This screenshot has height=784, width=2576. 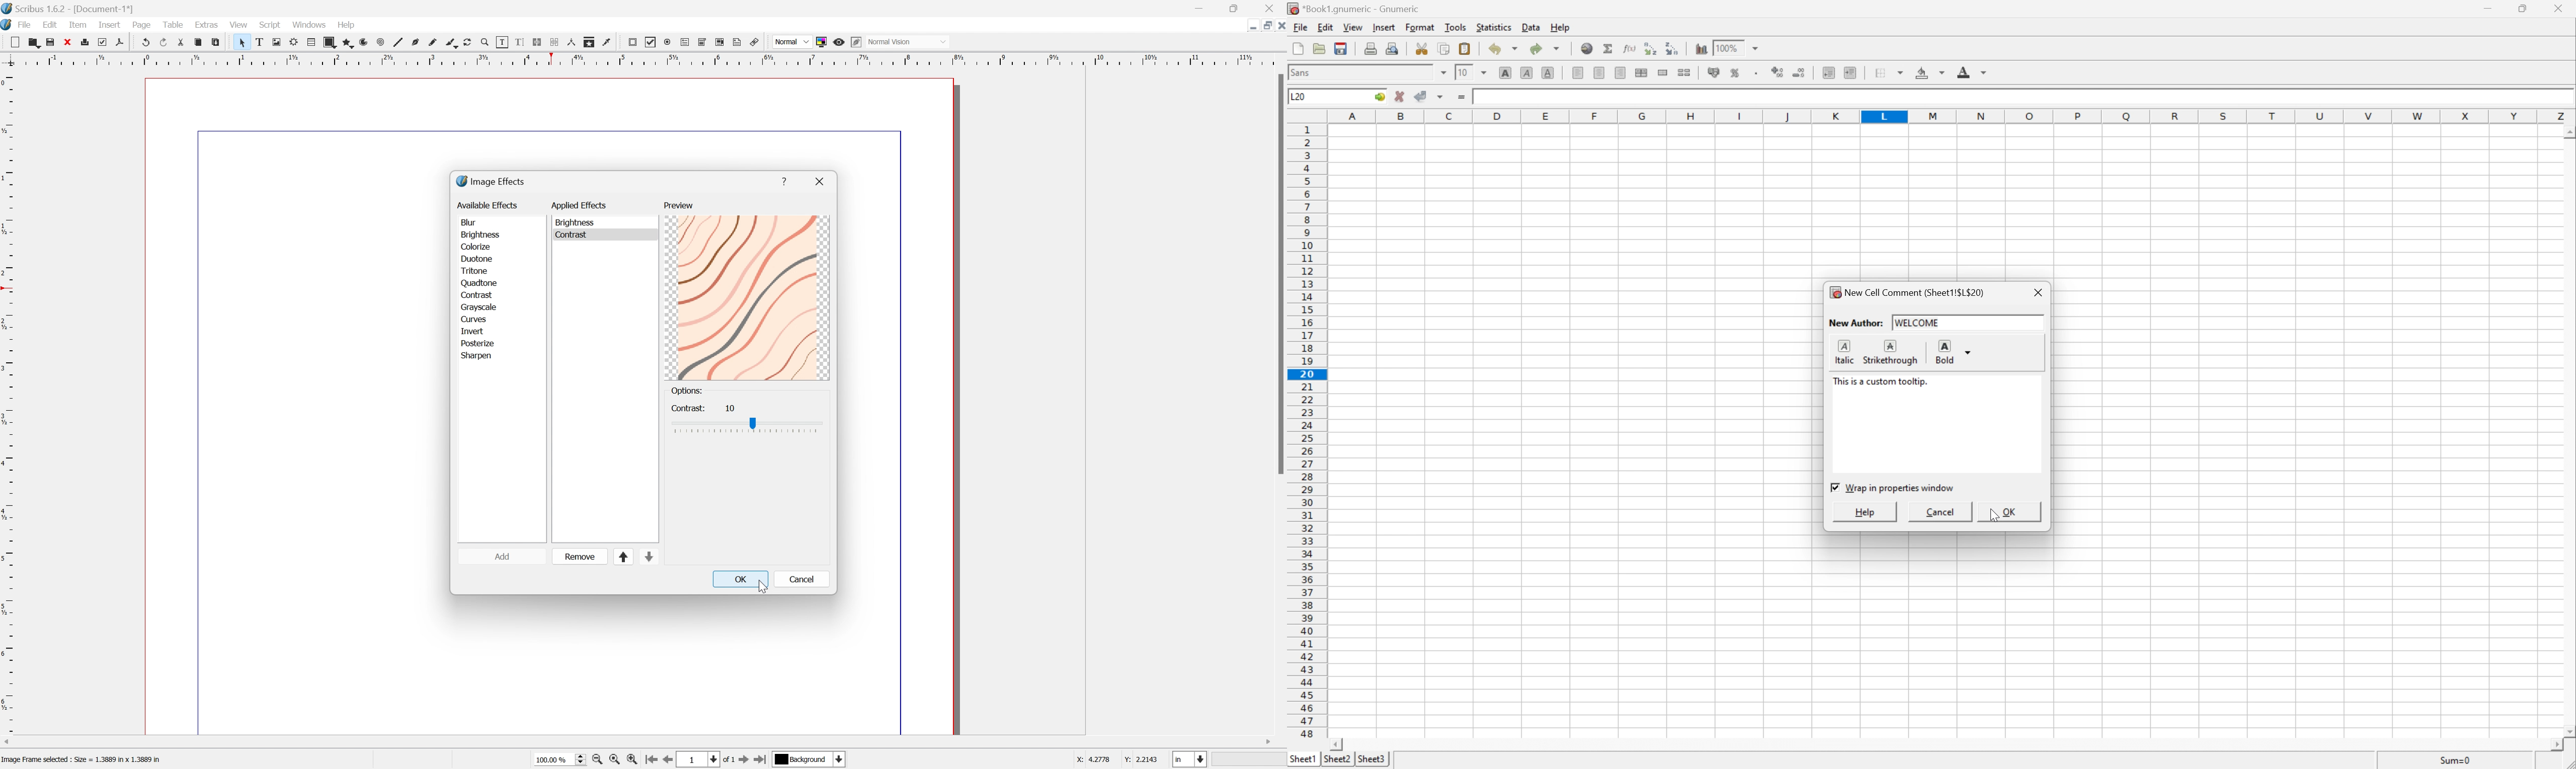 I want to click on Help, so click(x=1862, y=511).